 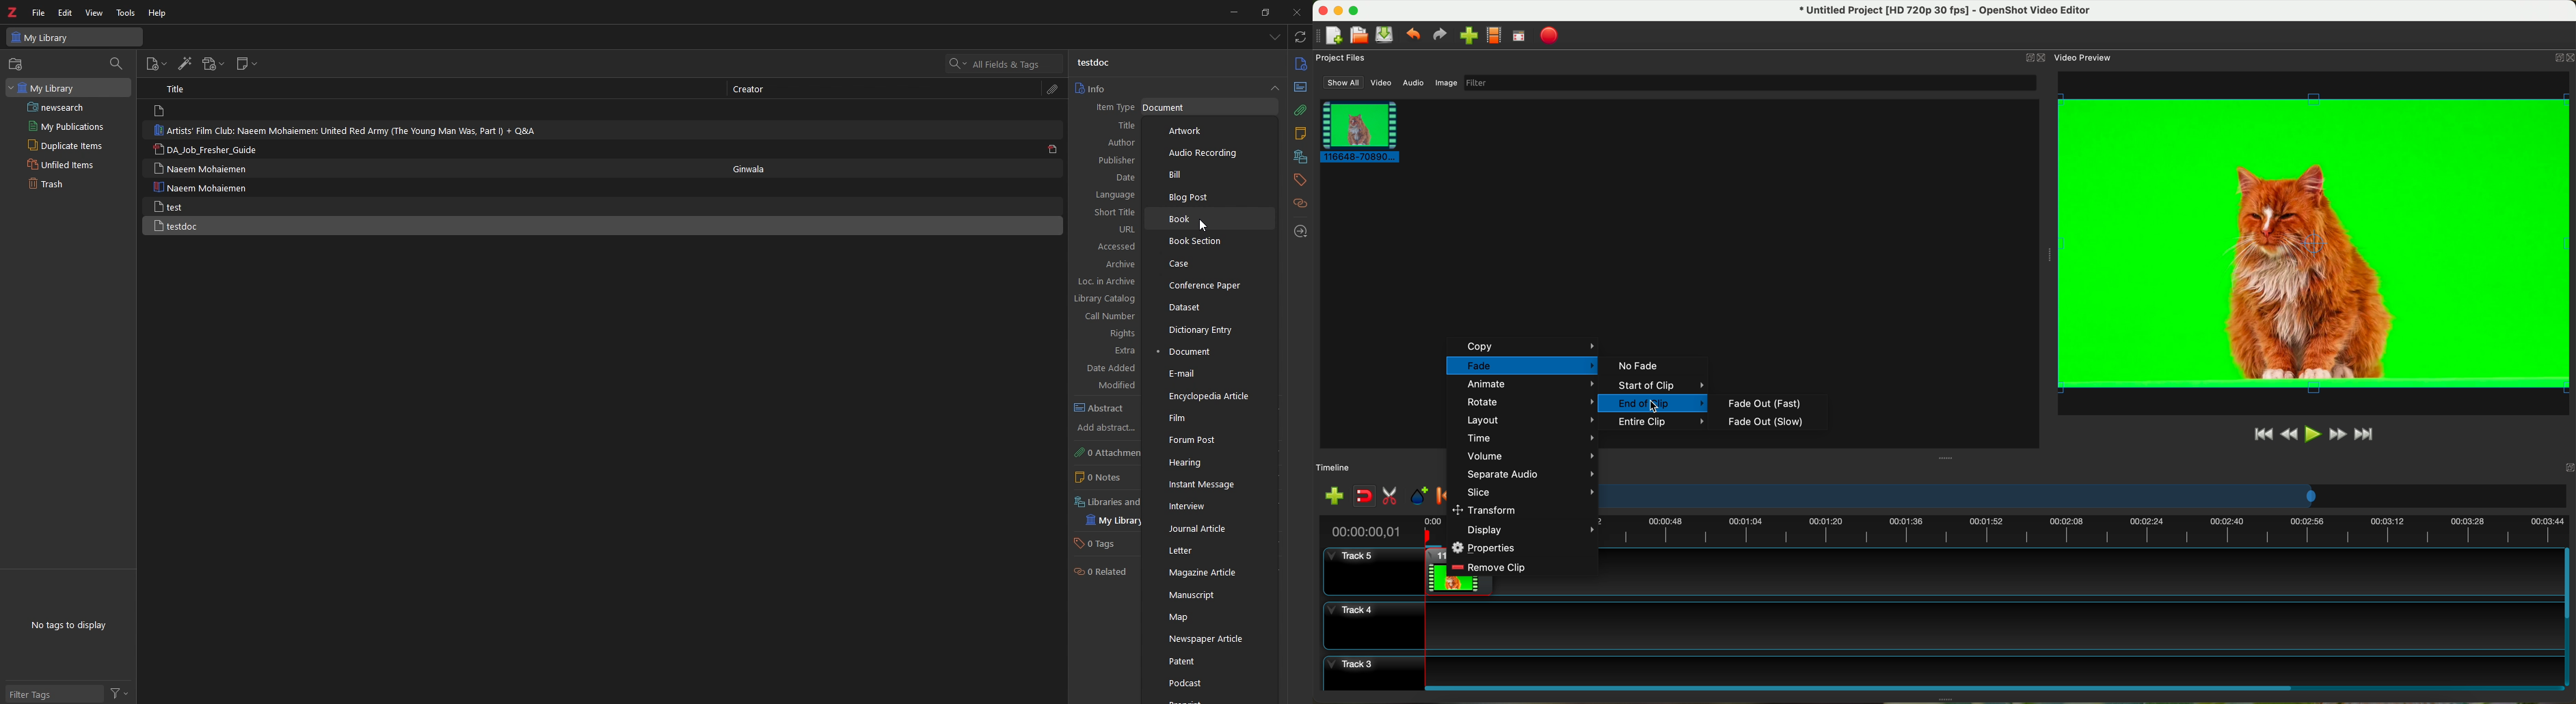 What do you see at coordinates (1662, 423) in the screenshot?
I see `entire clip` at bounding box center [1662, 423].